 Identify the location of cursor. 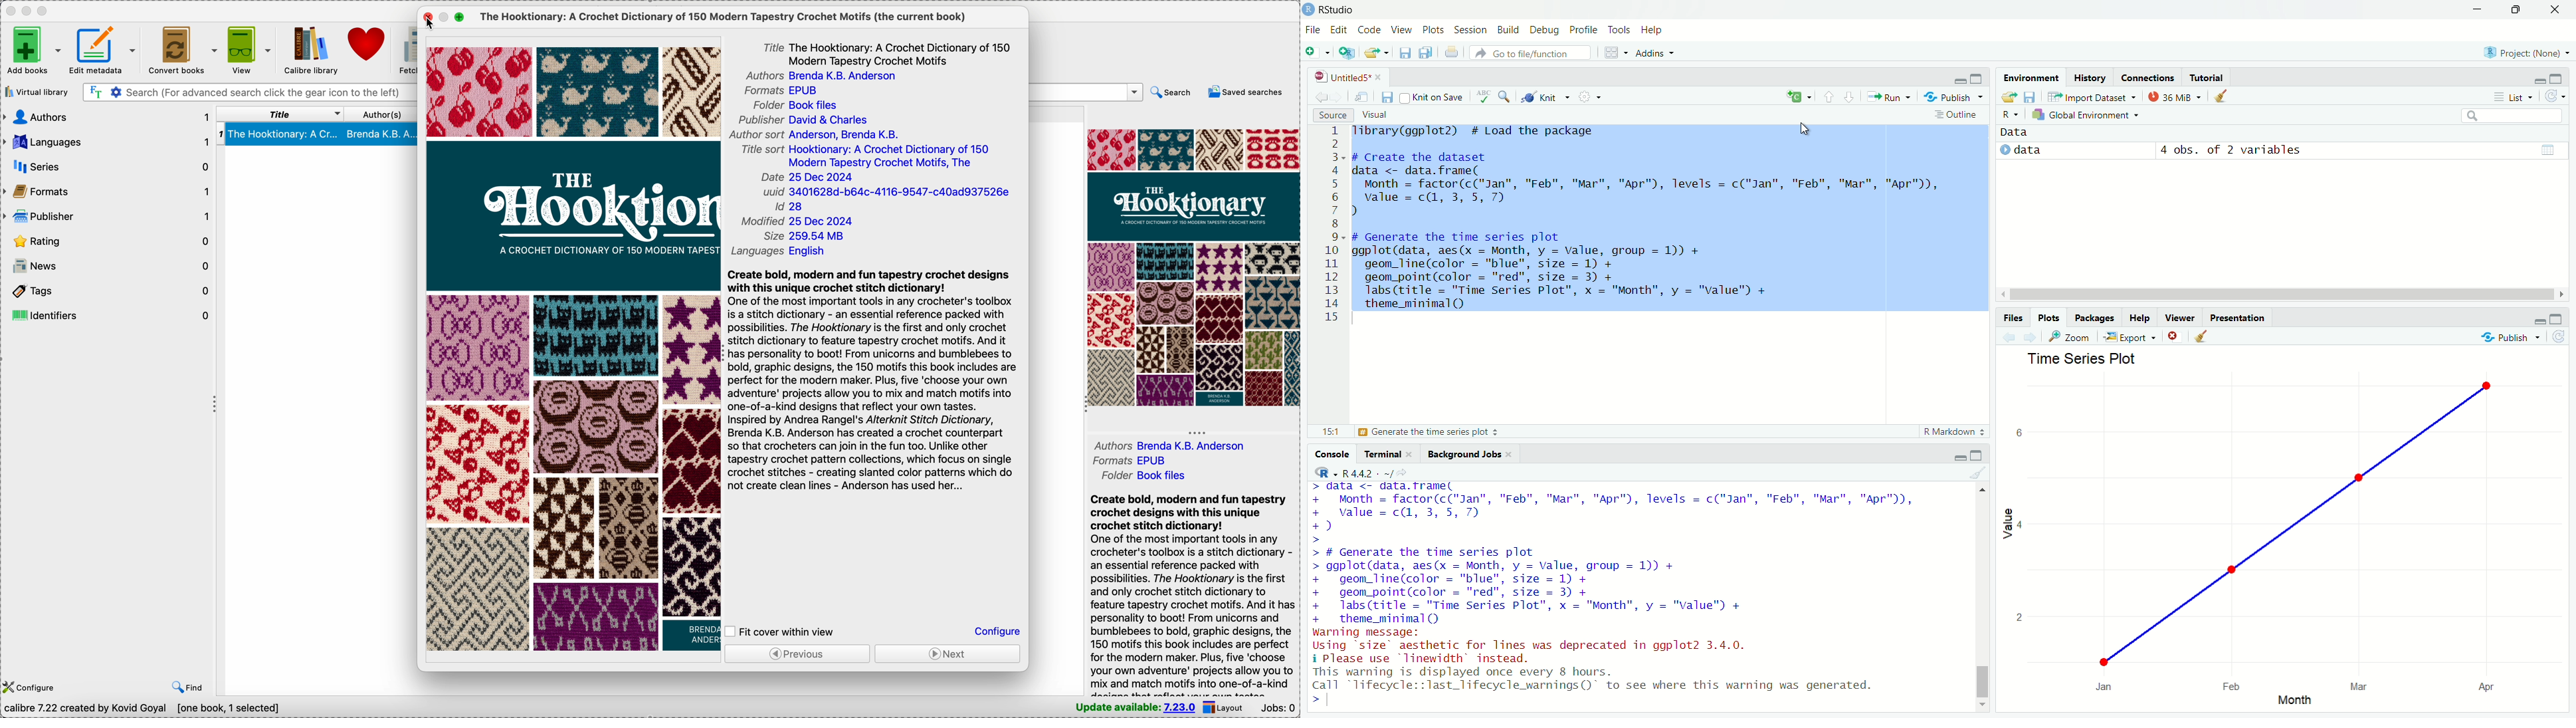
(1807, 128).